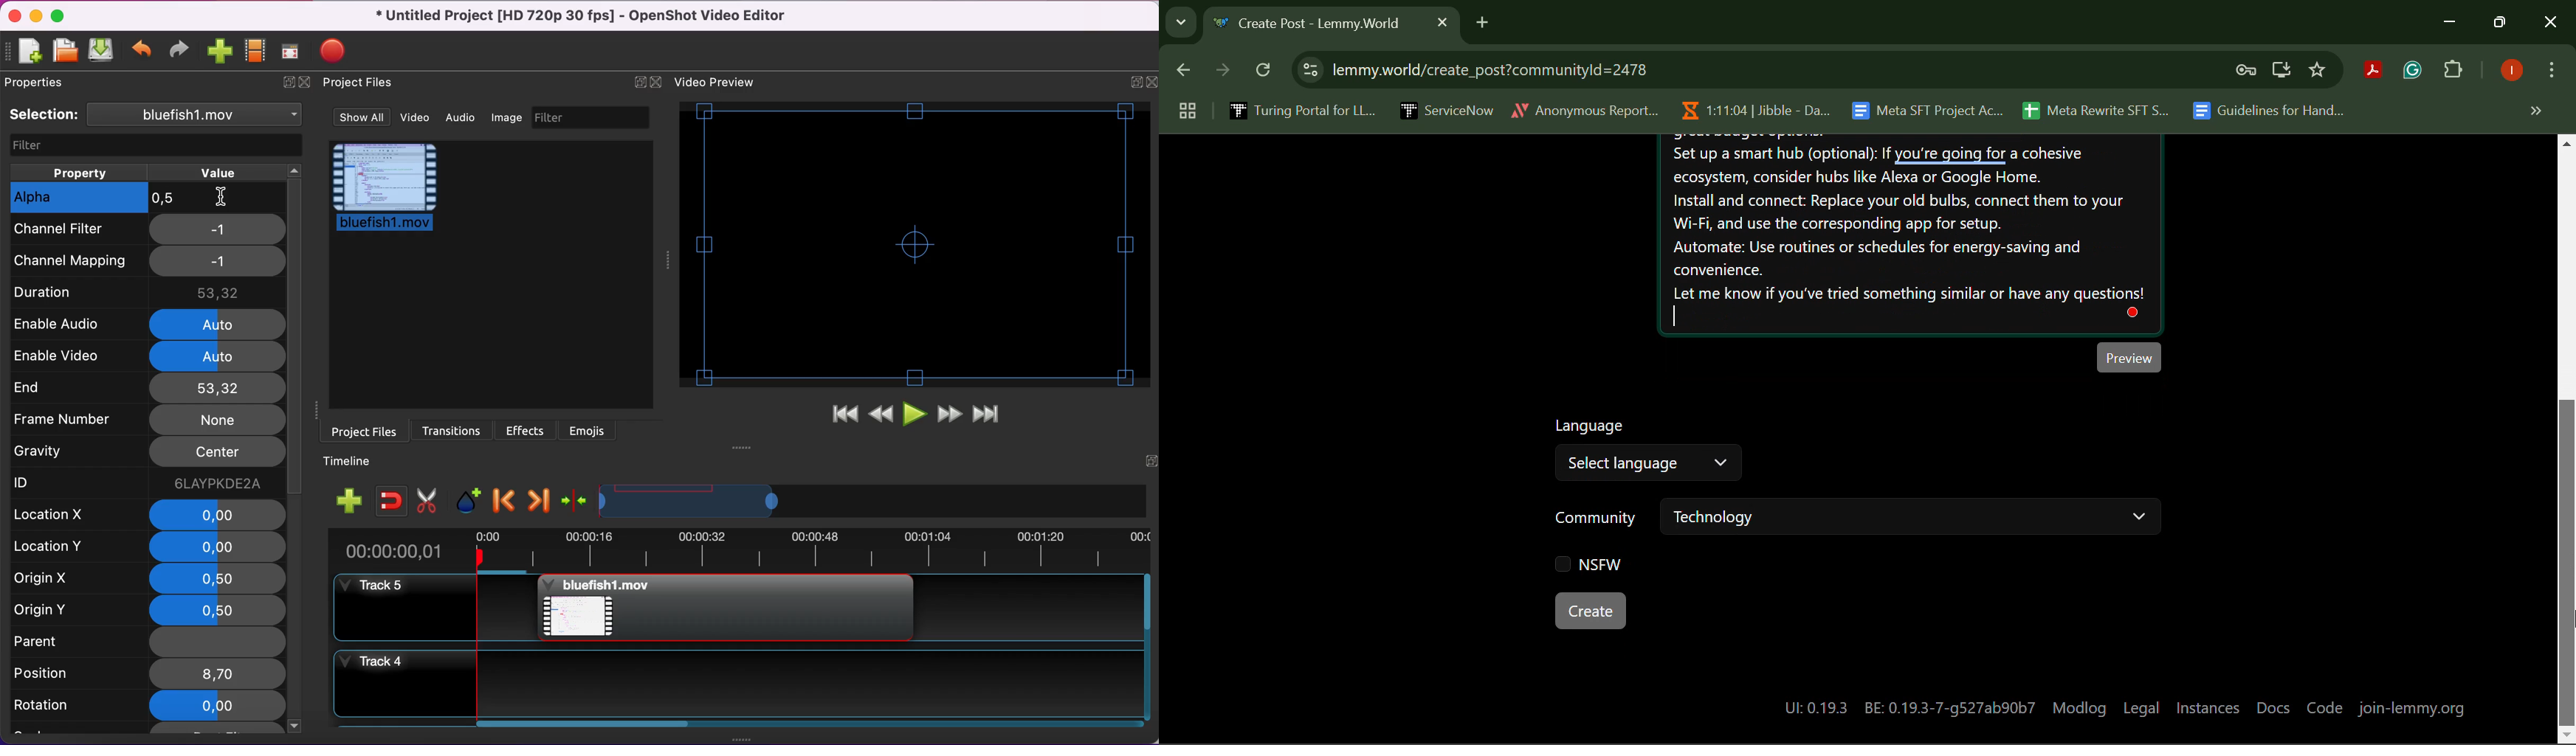 The height and width of the screenshot is (756, 2576). I want to click on Install Desktop Application, so click(2281, 72).